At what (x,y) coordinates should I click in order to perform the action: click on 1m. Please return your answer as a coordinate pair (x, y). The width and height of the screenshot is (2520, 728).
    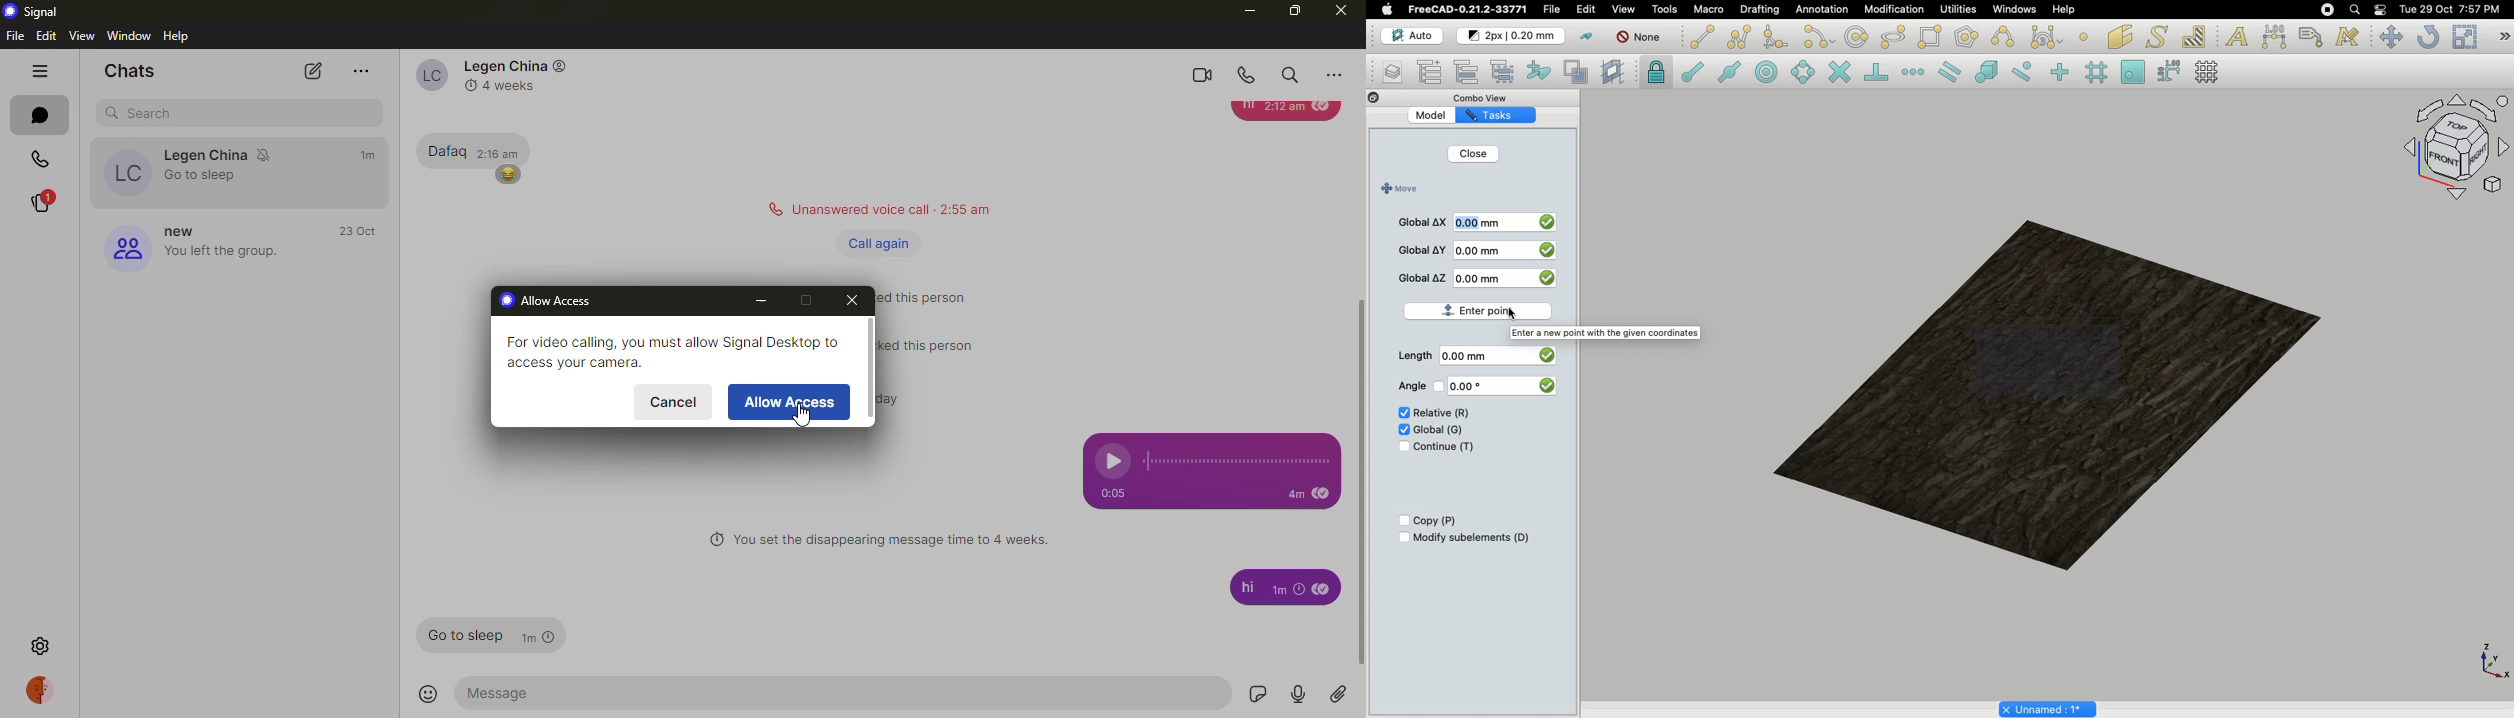
    Looking at the image, I should click on (1289, 592).